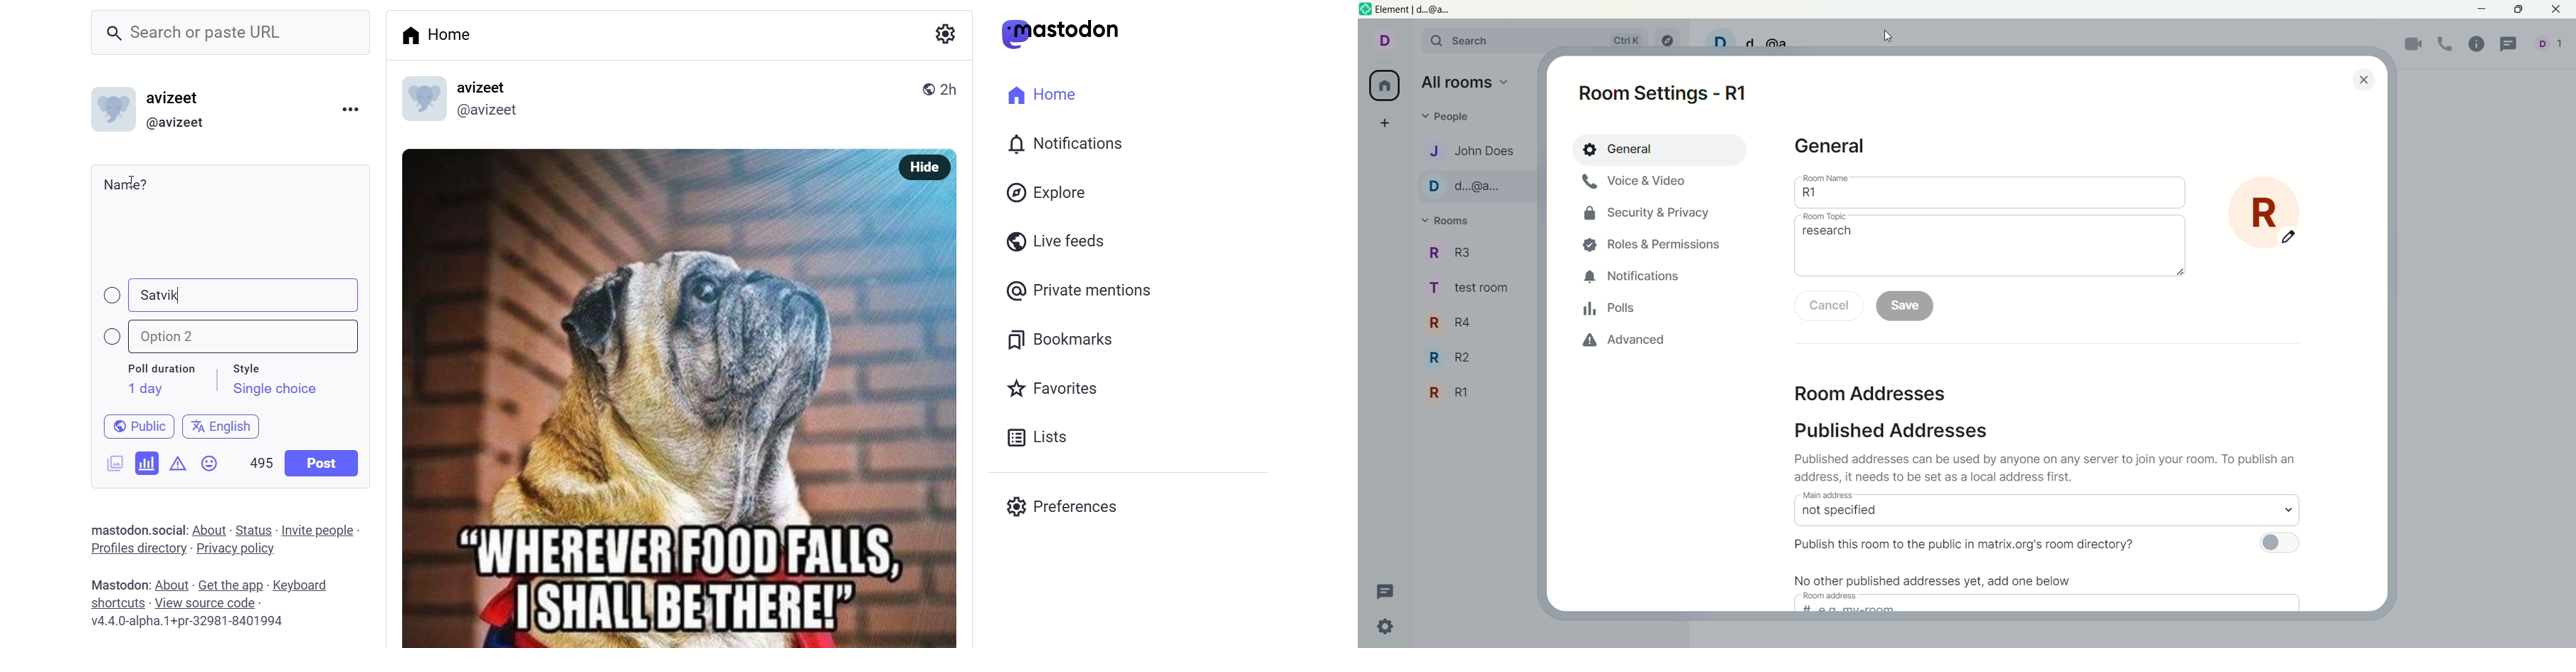 The width and height of the screenshot is (2576, 672). Describe the element at coordinates (2446, 46) in the screenshot. I see `voice call` at that location.